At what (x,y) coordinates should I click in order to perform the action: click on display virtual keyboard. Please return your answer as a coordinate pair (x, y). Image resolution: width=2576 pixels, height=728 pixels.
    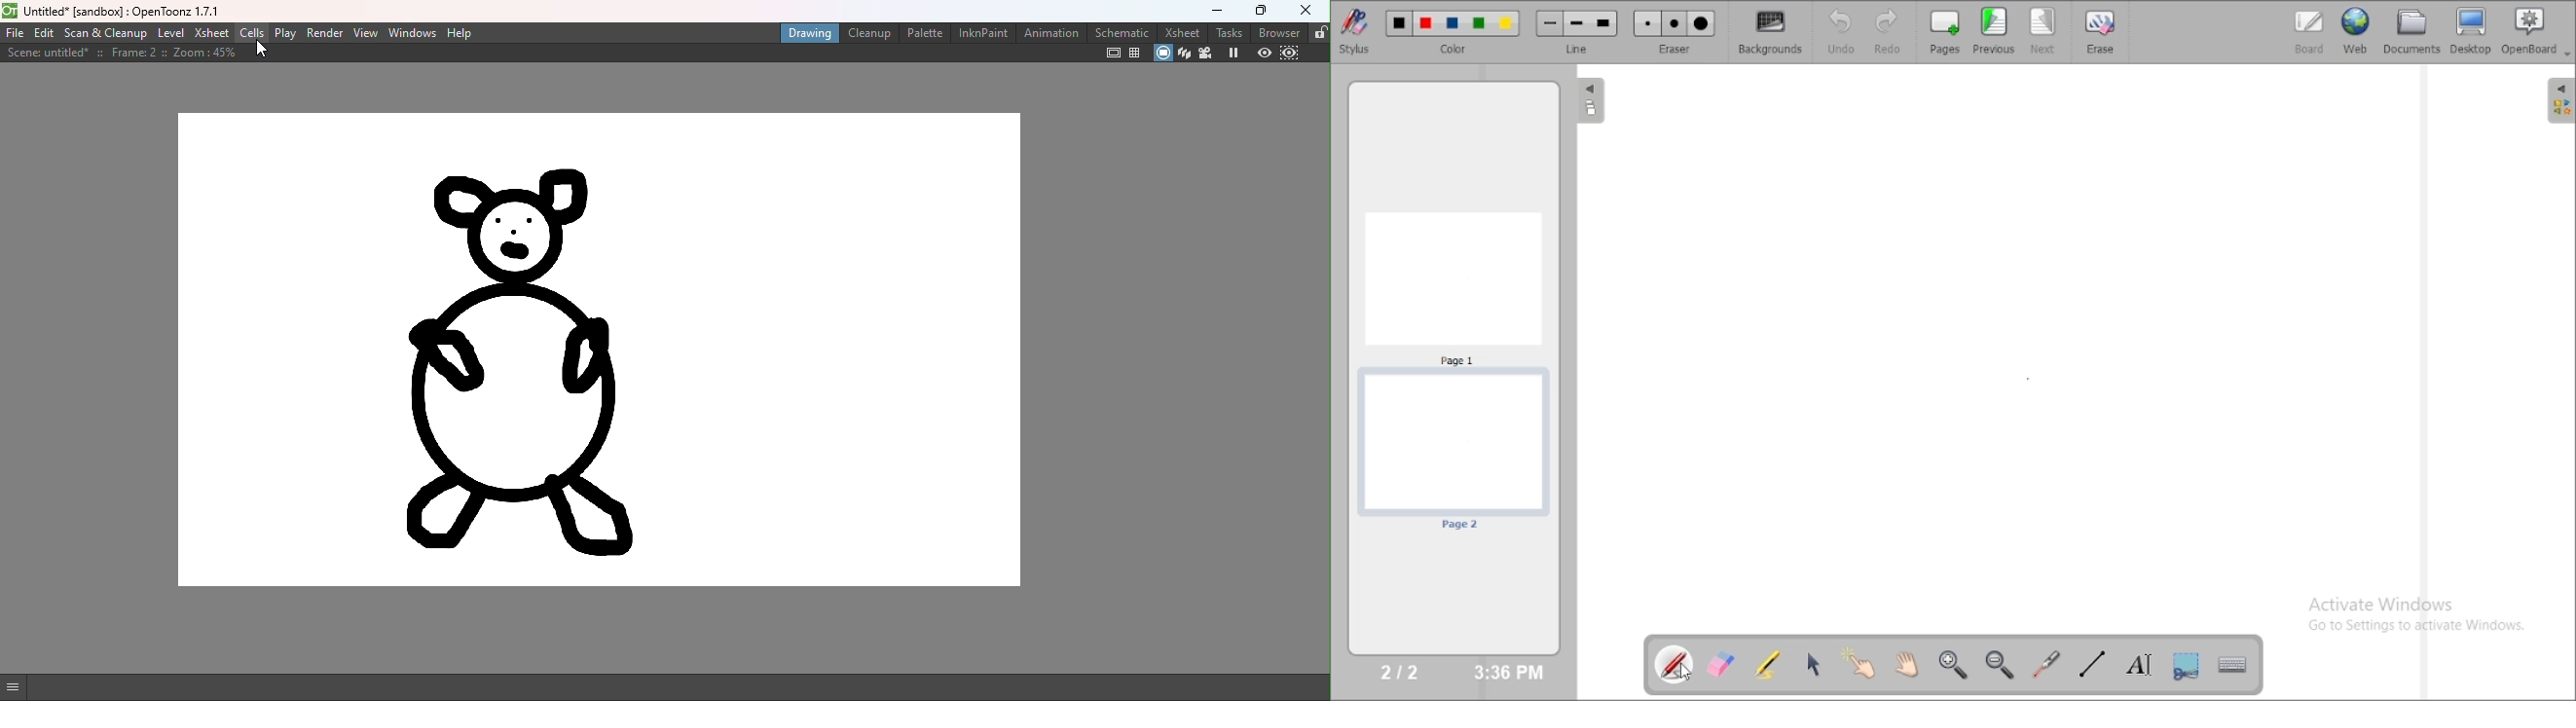
    Looking at the image, I should click on (2231, 664).